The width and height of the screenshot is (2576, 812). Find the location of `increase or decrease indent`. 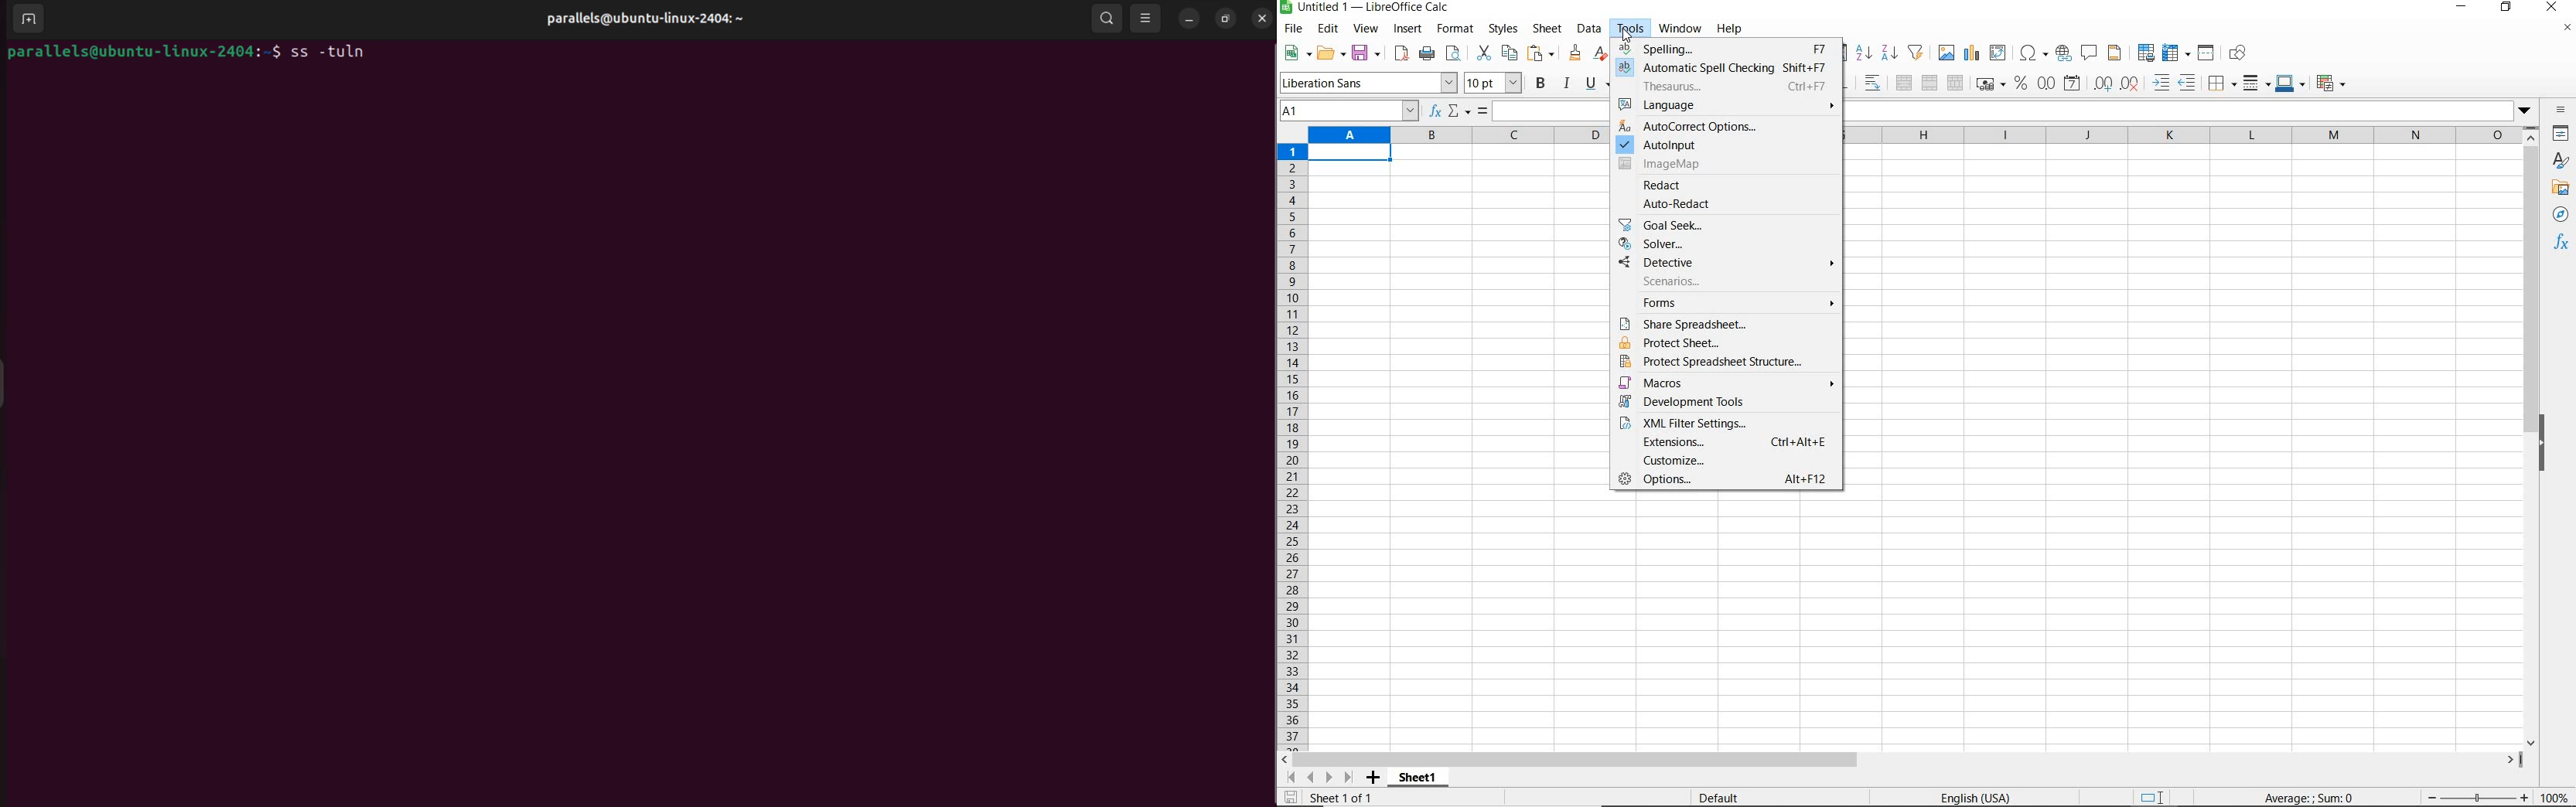

increase or decrease indent is located at coordinates (2172, 82).